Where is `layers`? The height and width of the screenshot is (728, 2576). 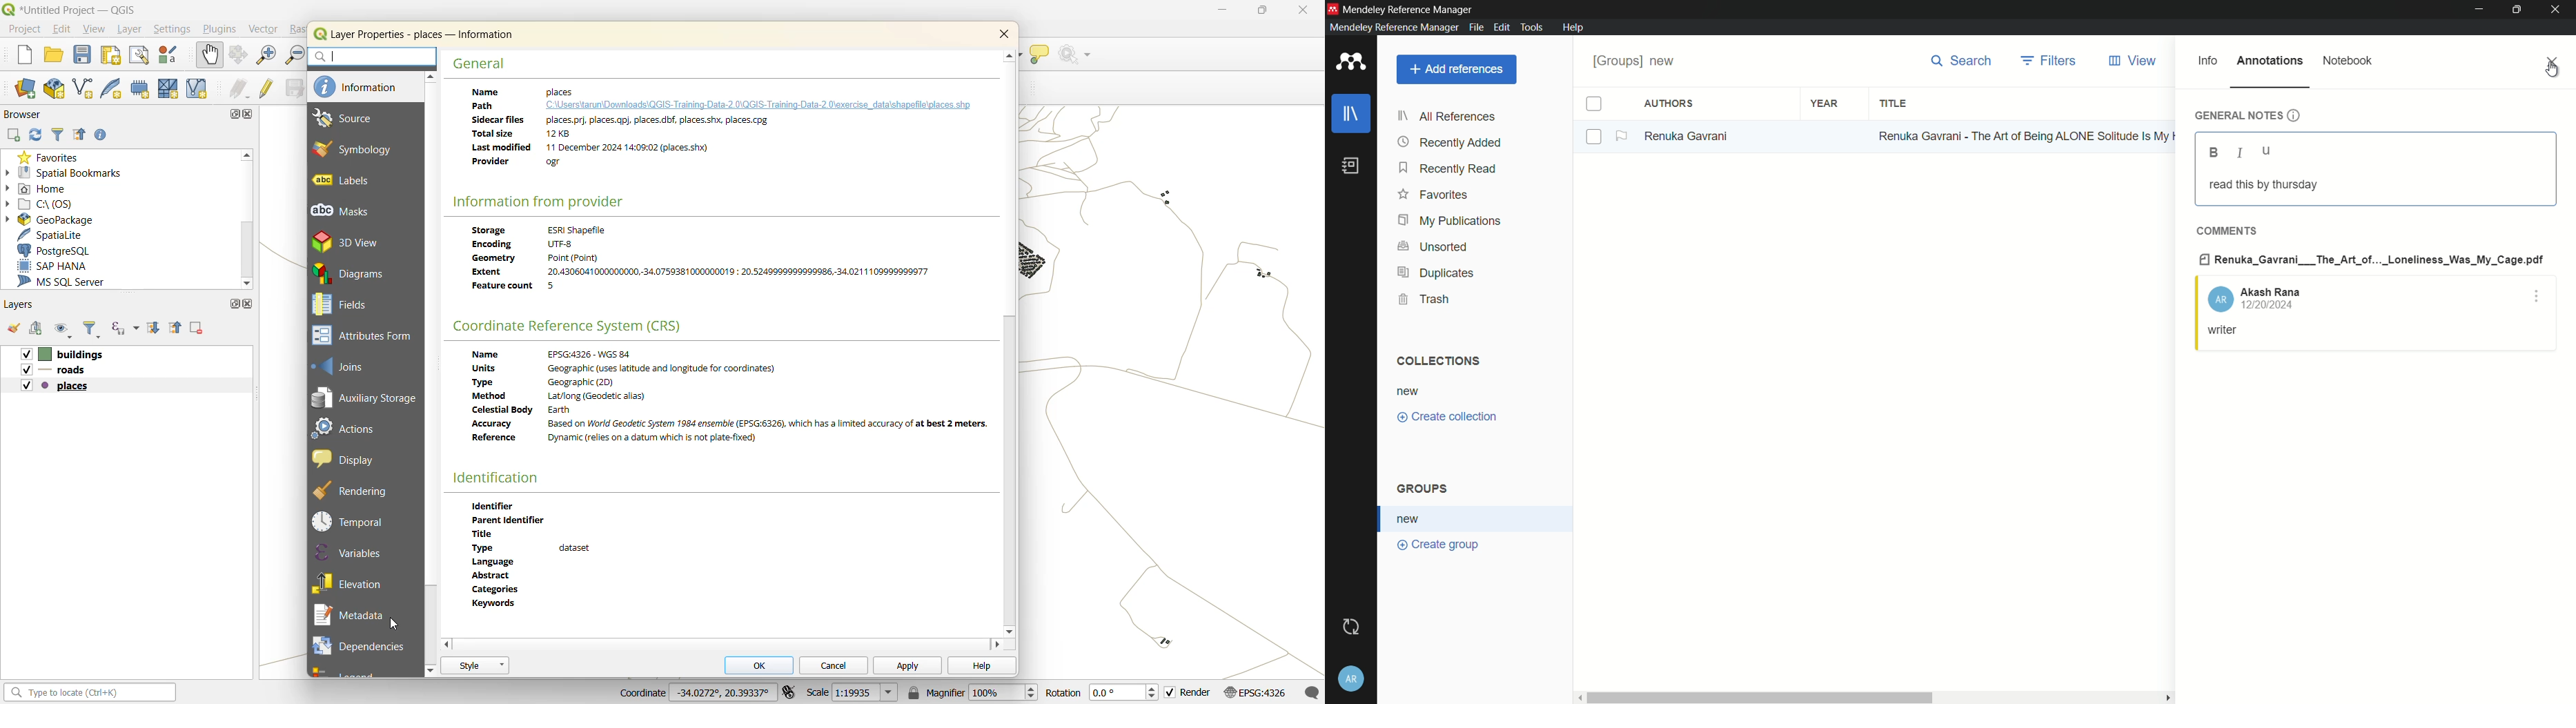
layers is located at coordinates (23, 303).